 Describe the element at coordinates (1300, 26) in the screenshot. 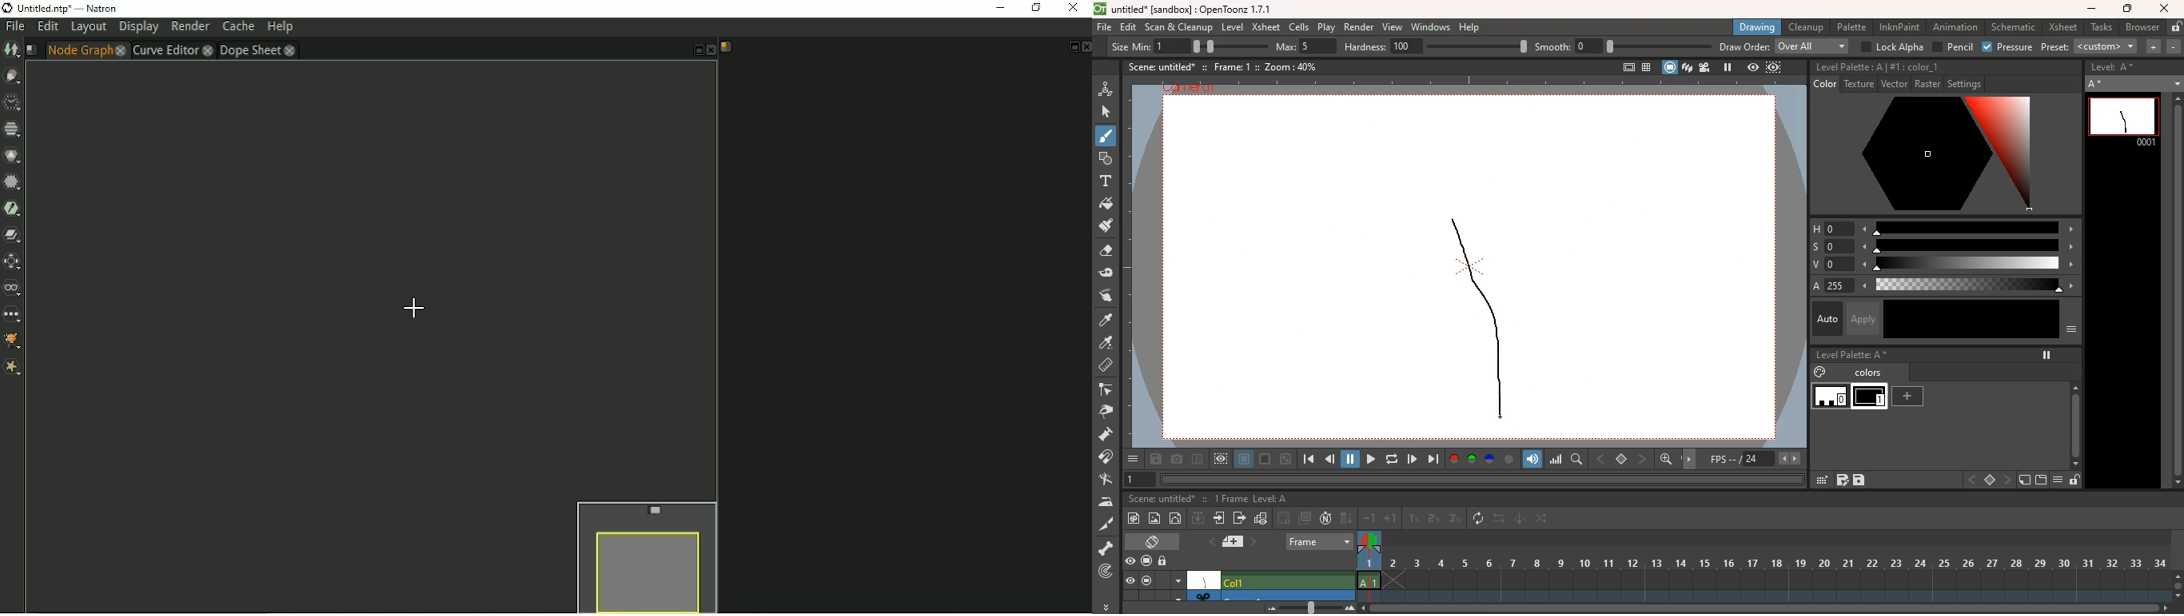

I see `cells` at that location.